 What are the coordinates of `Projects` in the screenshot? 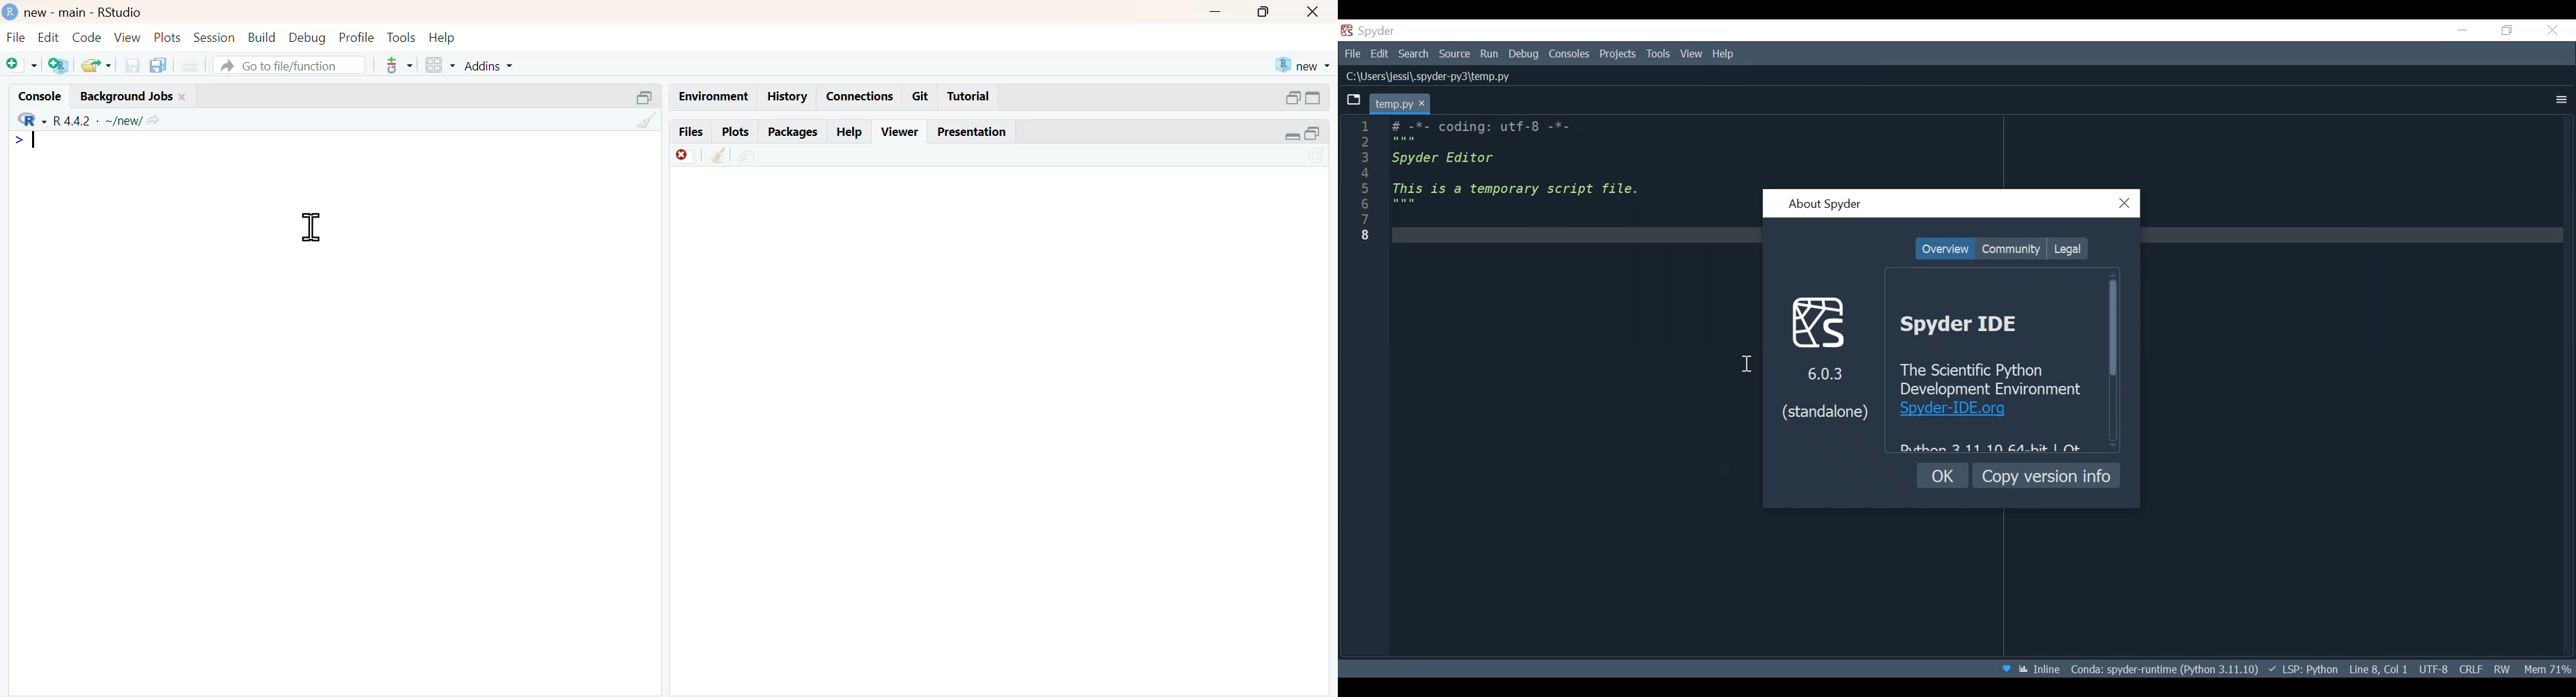 It's located at (1618, 56).